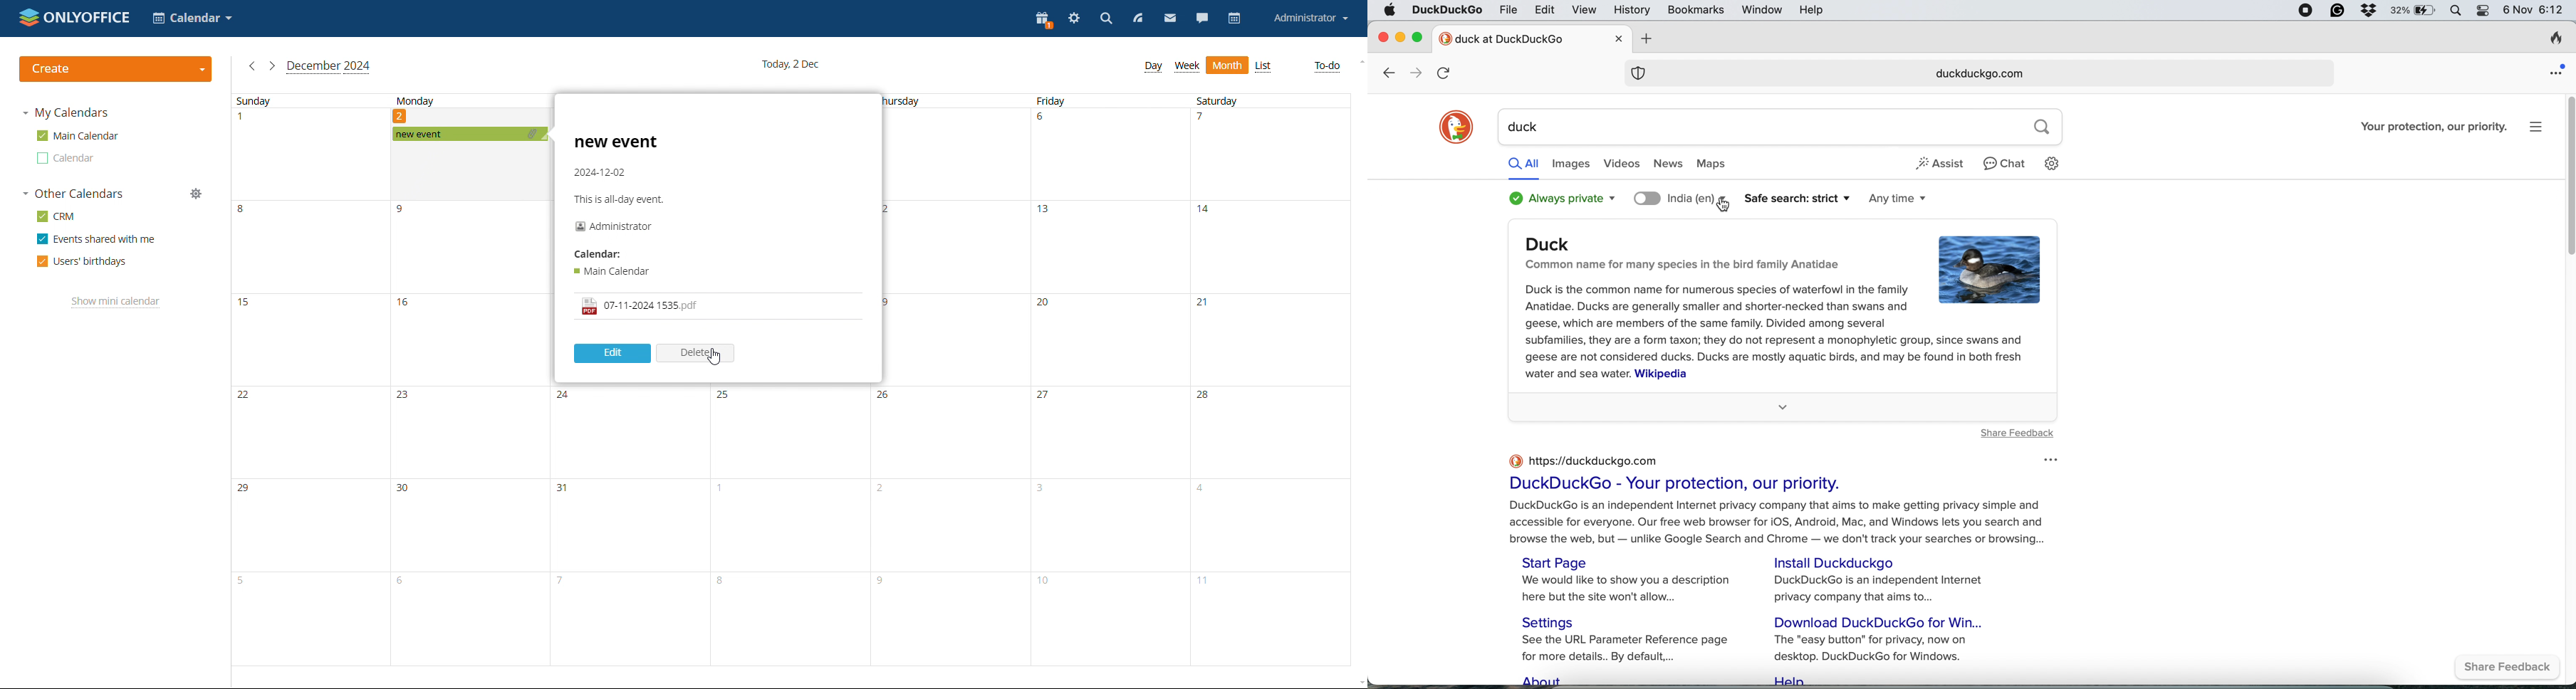 The height and width of the screenshot is (700, 2576). What do you see at coordinates (2043, 127) in the screenshot?
I see `search button` at bounding box center [2043, 127].